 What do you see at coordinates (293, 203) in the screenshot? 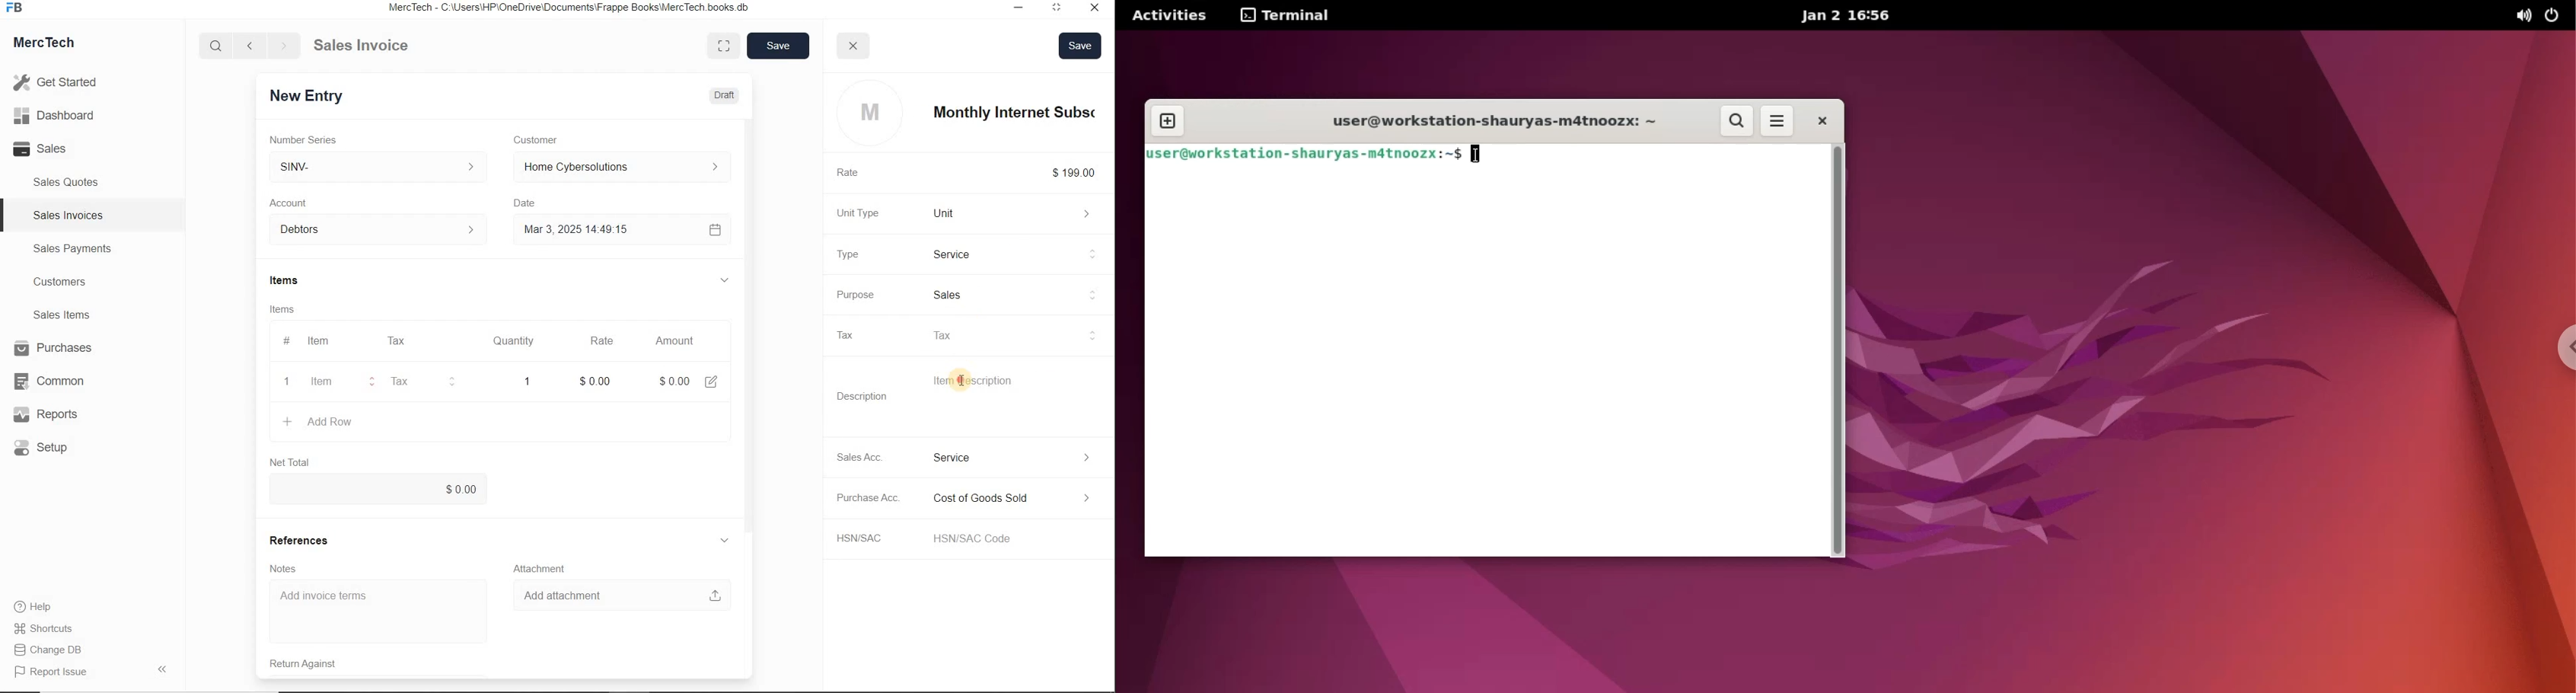
I see `Account` at bounding box center [293, 203].